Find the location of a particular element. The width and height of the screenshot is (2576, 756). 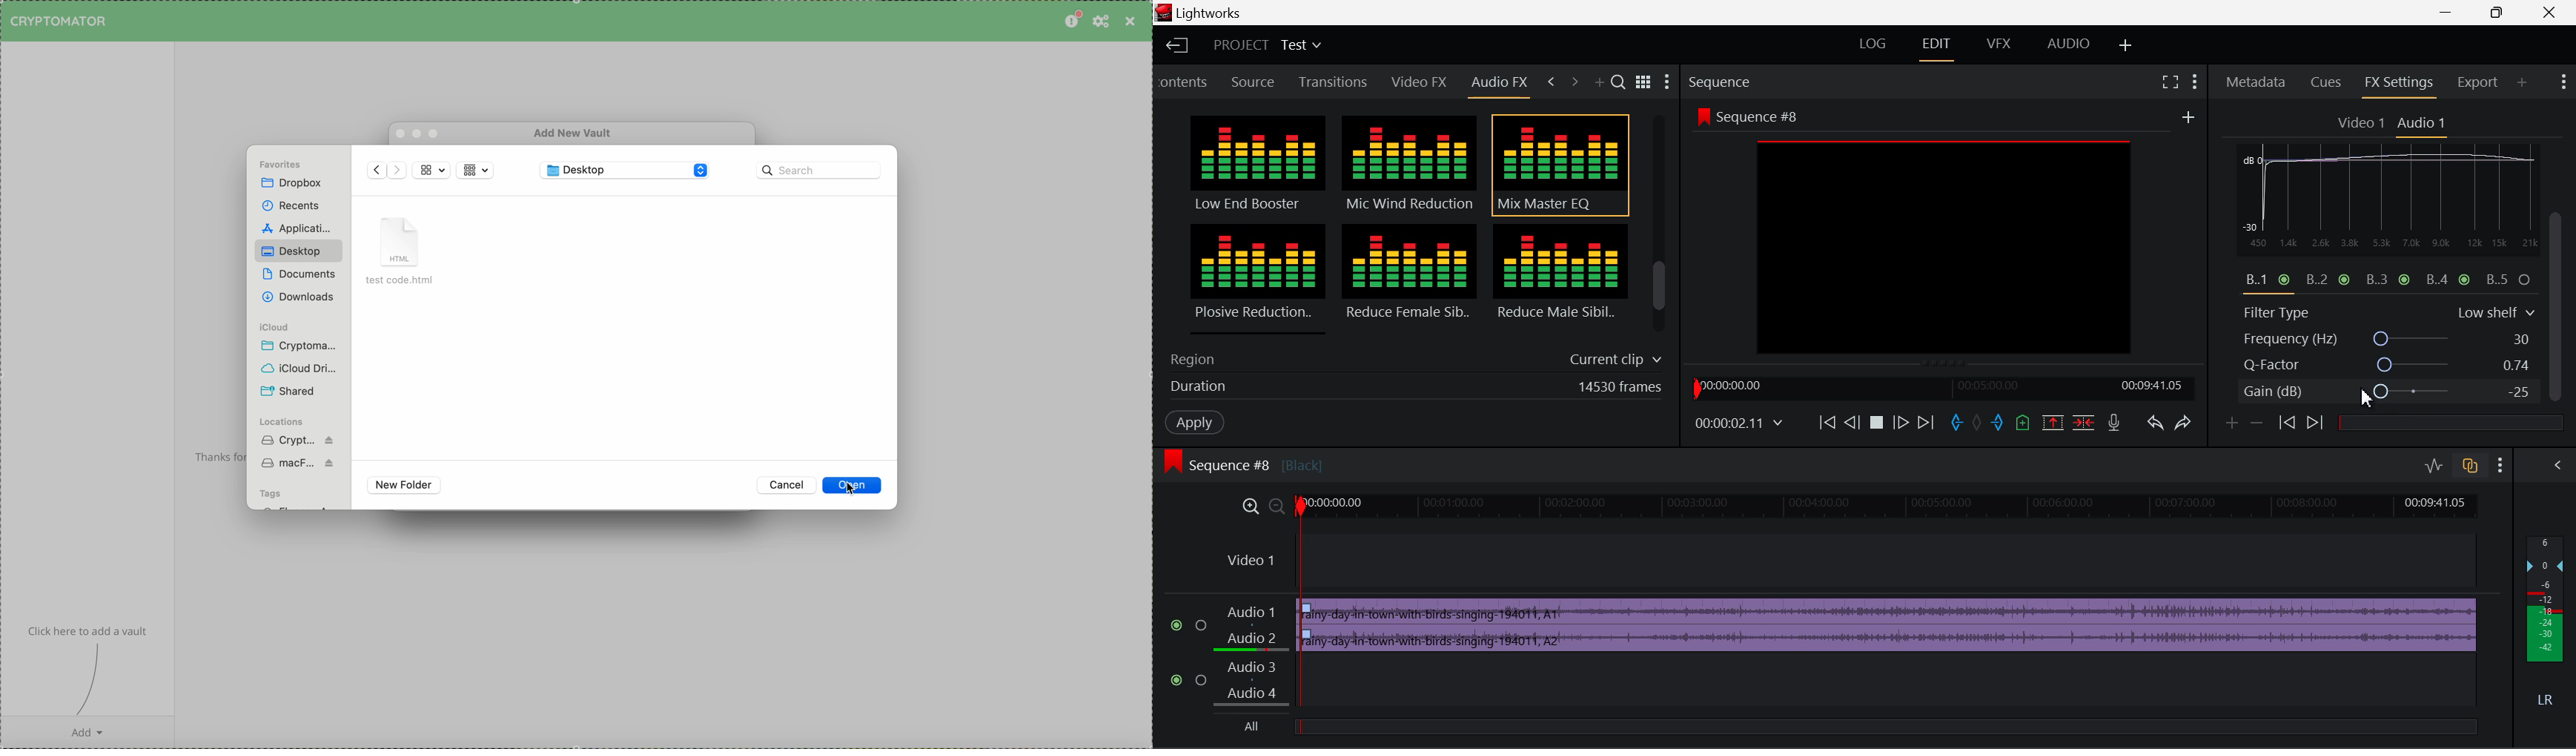

Gain (dB) is located at coordinates (2386, 394).